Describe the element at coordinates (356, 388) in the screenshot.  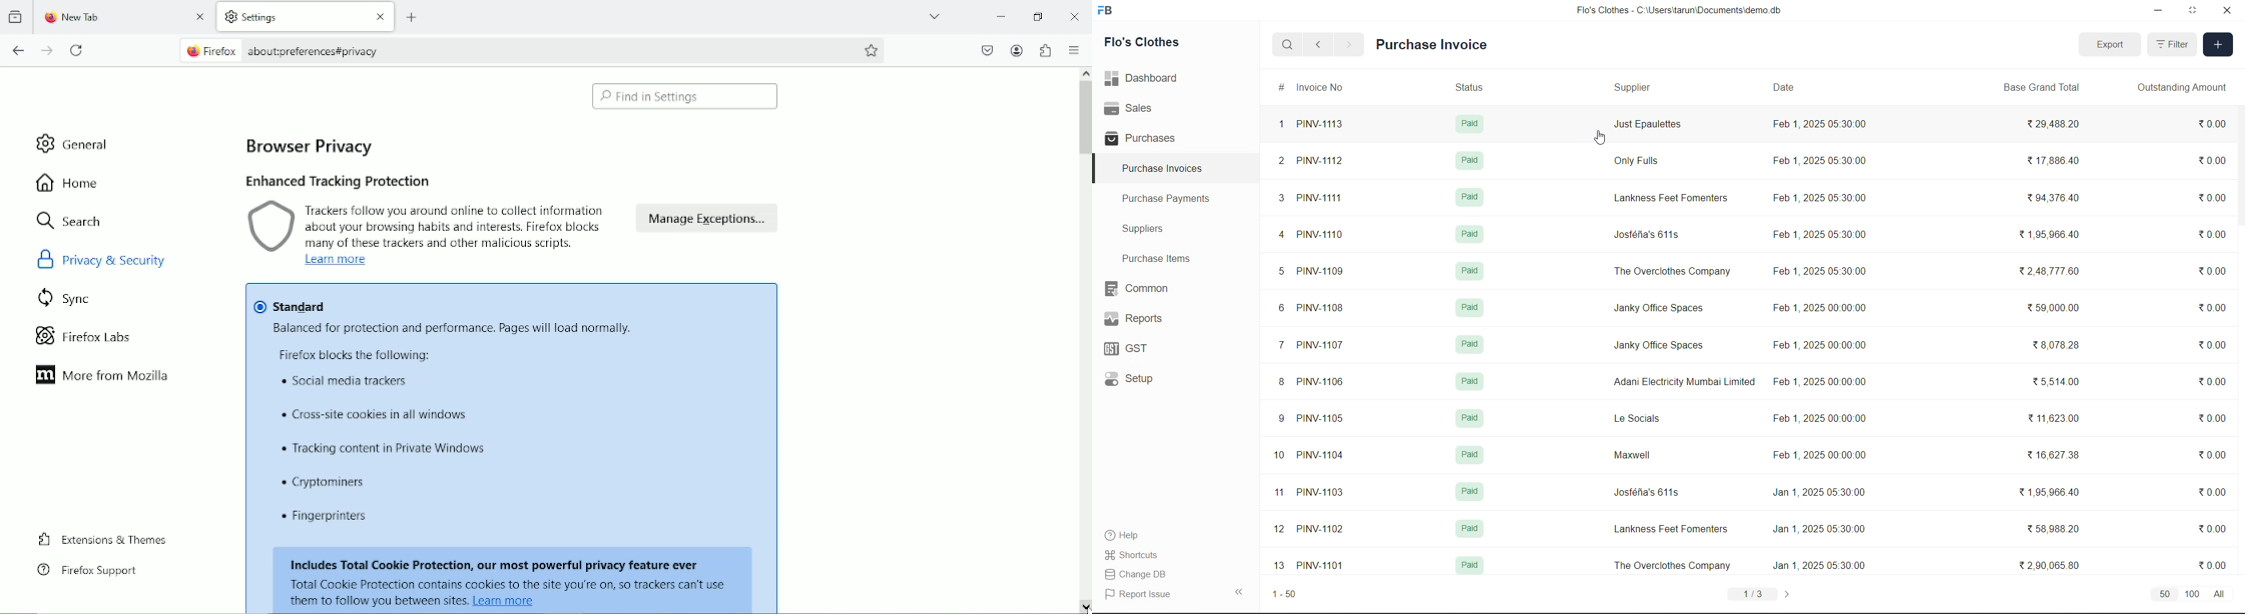
I see `» Social media trackers` at that location.